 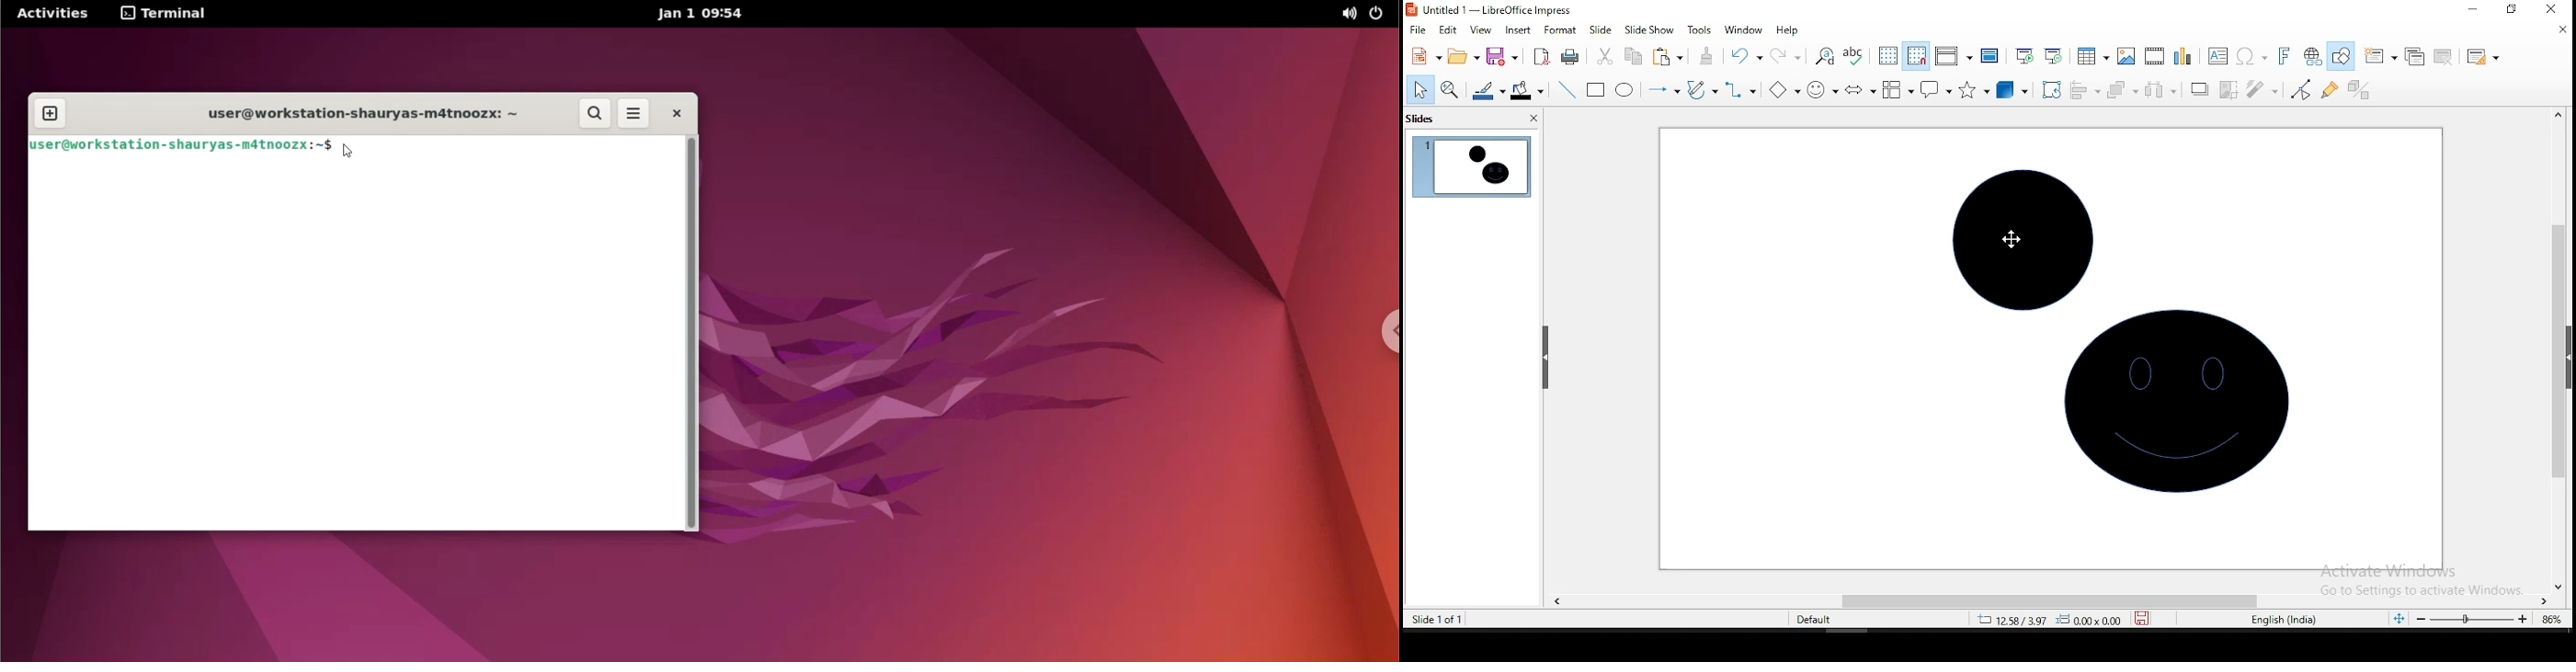 I want to click on display grid, so click(x=1889, y=57).